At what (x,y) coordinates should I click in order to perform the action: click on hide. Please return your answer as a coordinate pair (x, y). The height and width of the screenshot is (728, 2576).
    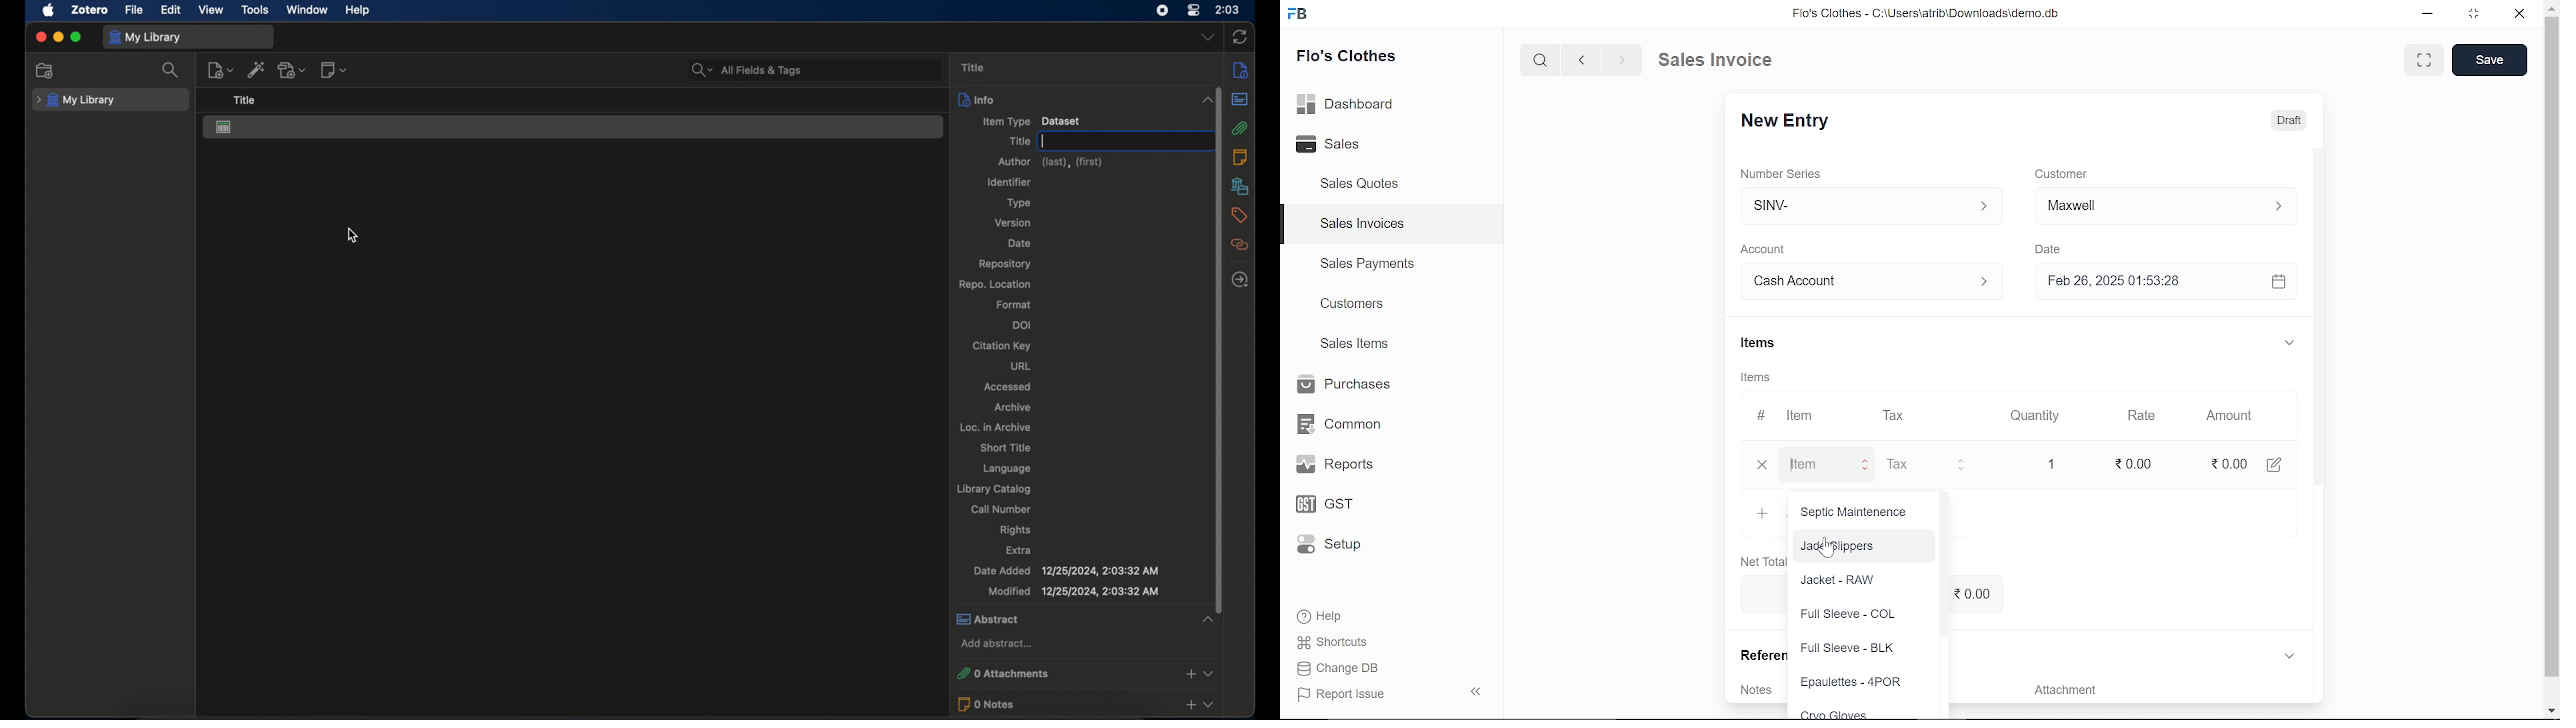
    Looking at the image, I should click on (1477, 689).